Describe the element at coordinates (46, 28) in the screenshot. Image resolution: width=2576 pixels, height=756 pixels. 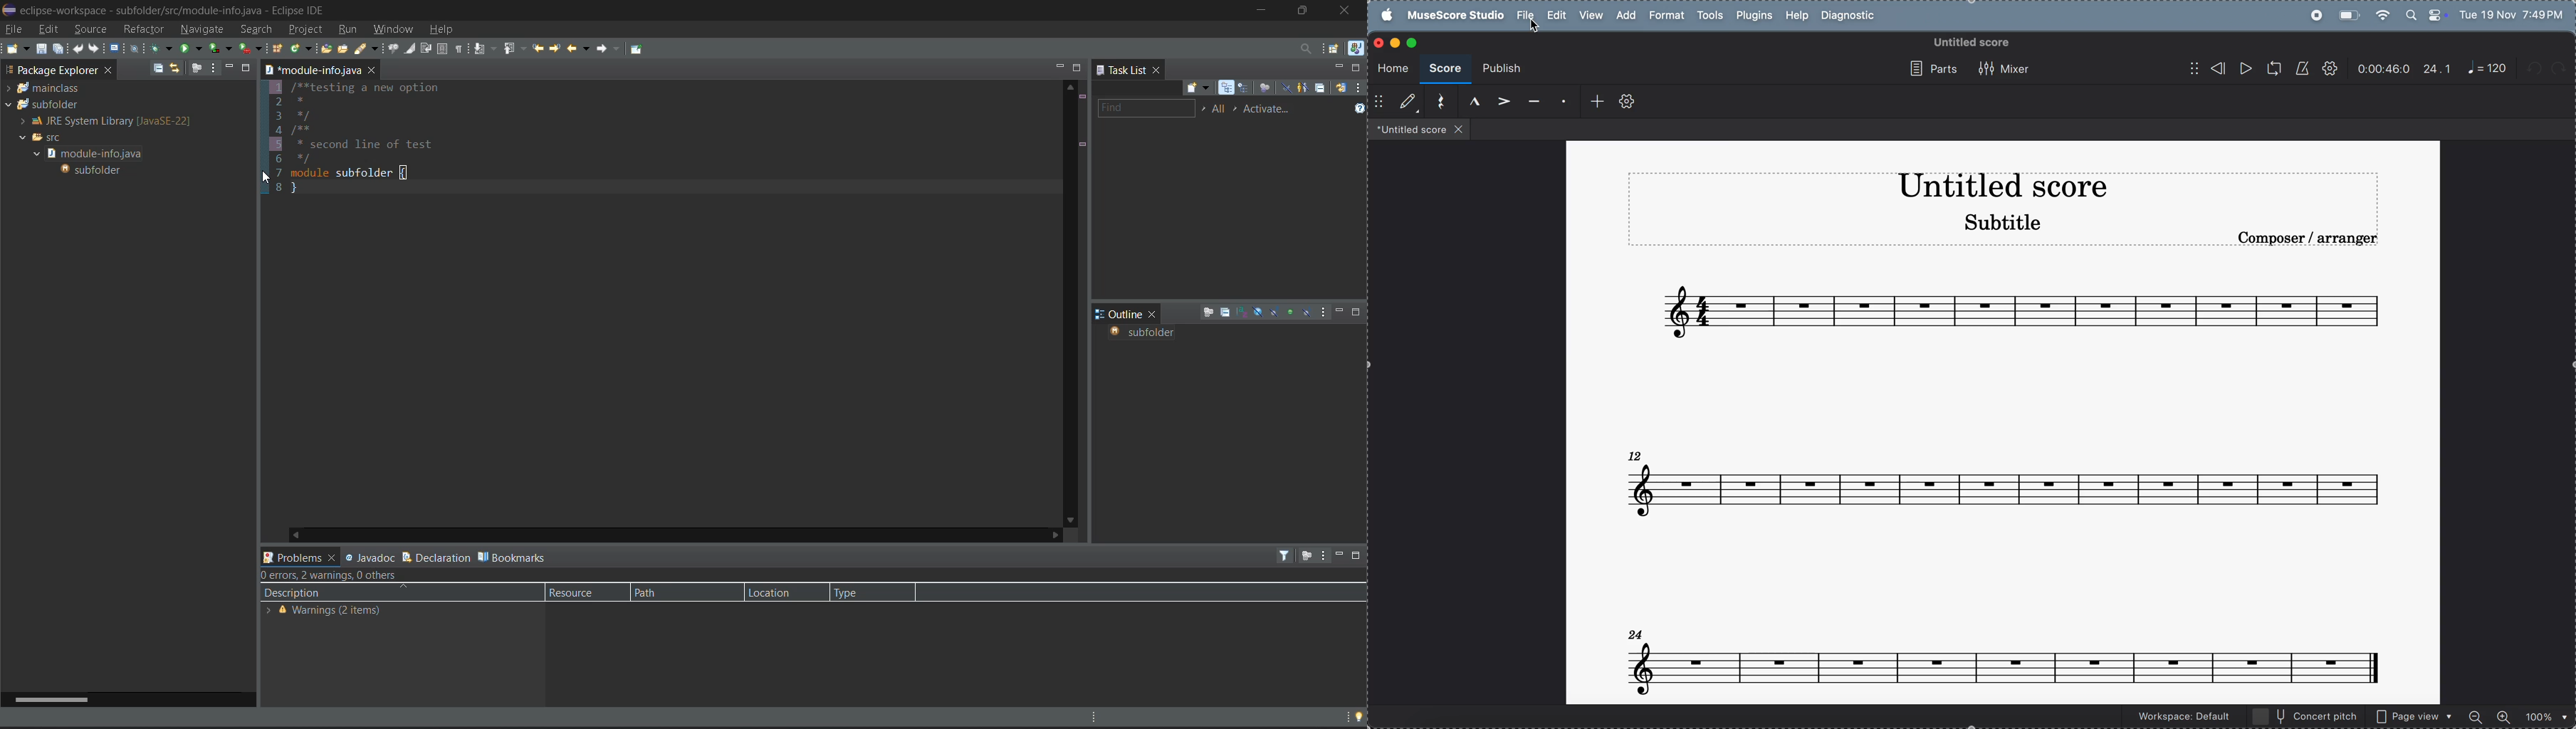
I see `edit` at that location.